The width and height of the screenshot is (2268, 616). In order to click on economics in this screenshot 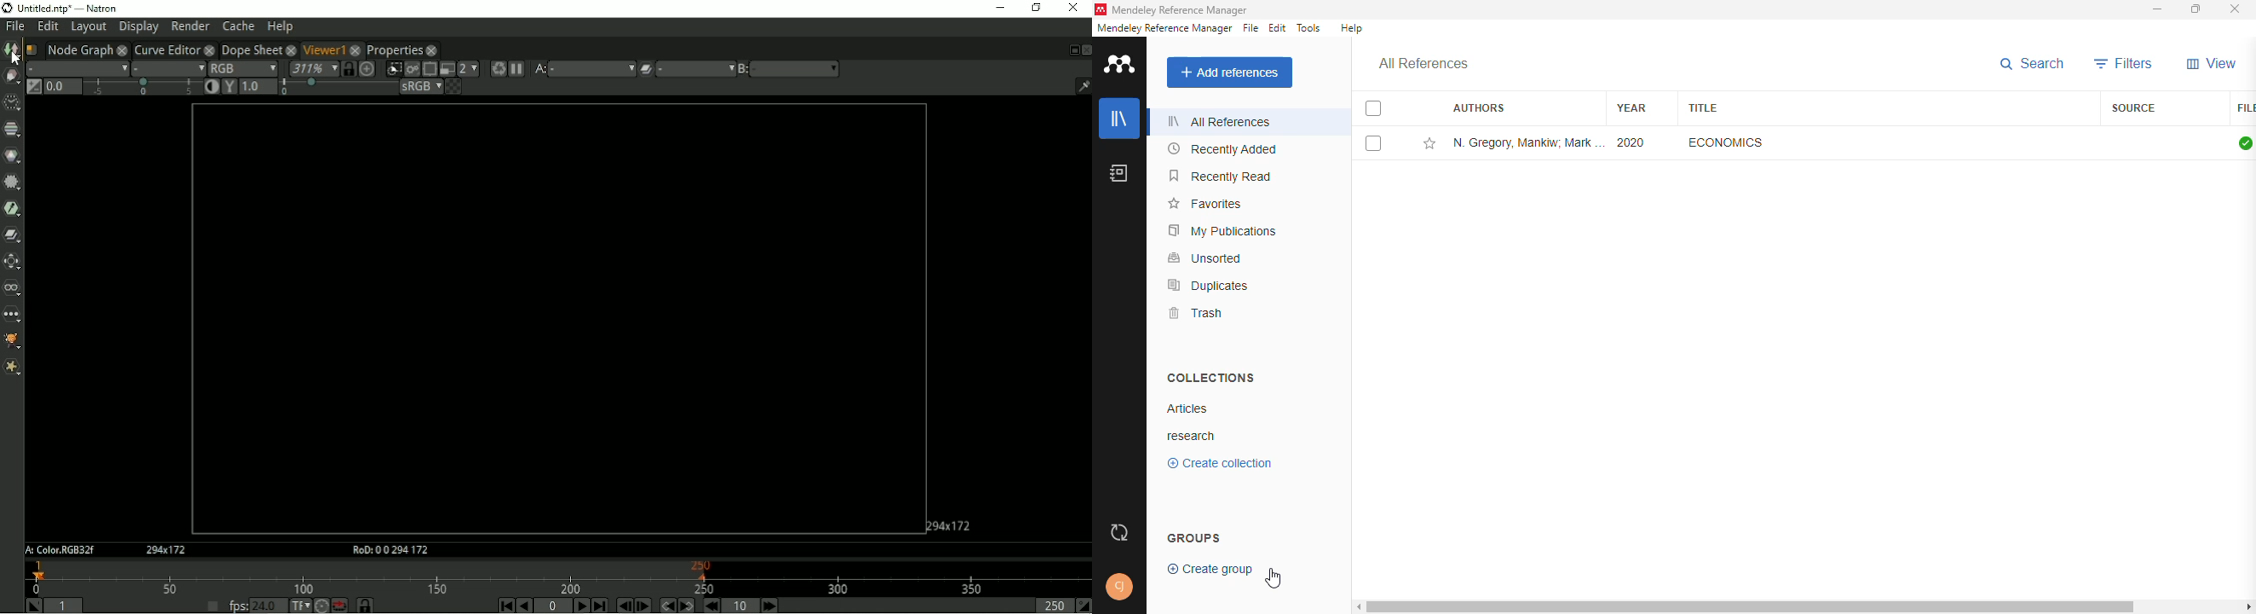, I will do `click(1726, 142)`.